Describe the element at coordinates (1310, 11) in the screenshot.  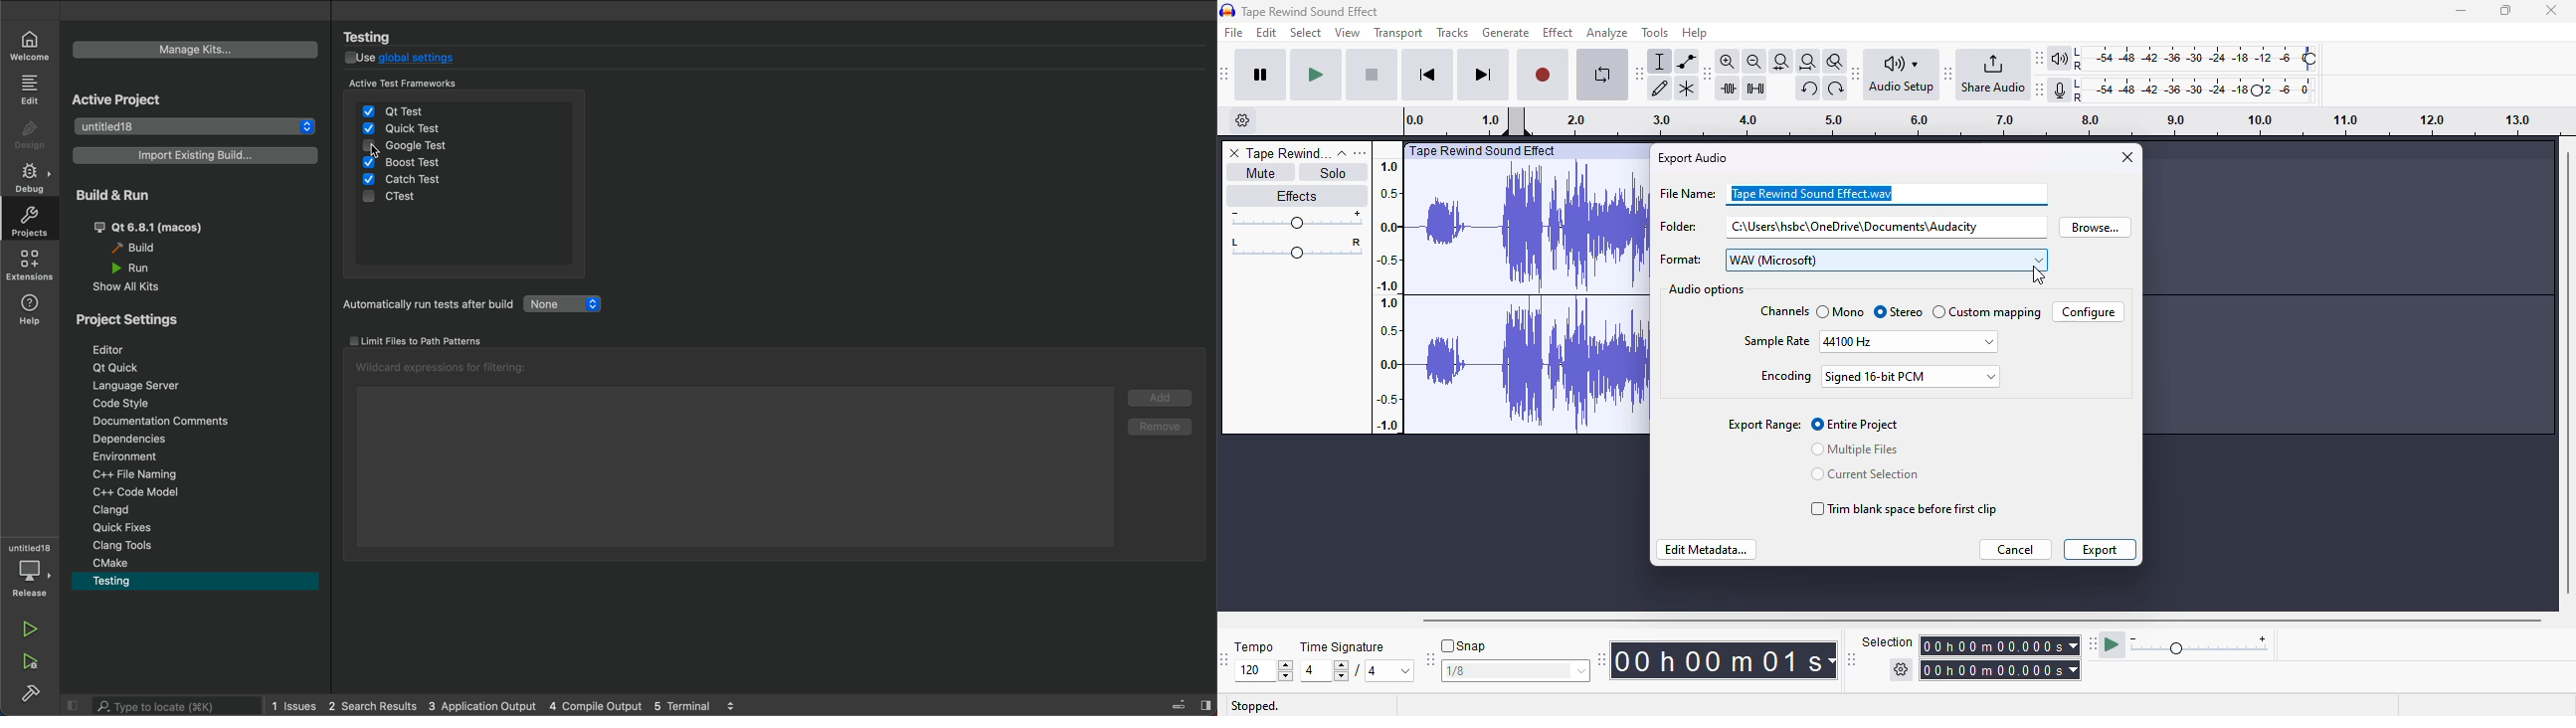
I see `title` at that location.